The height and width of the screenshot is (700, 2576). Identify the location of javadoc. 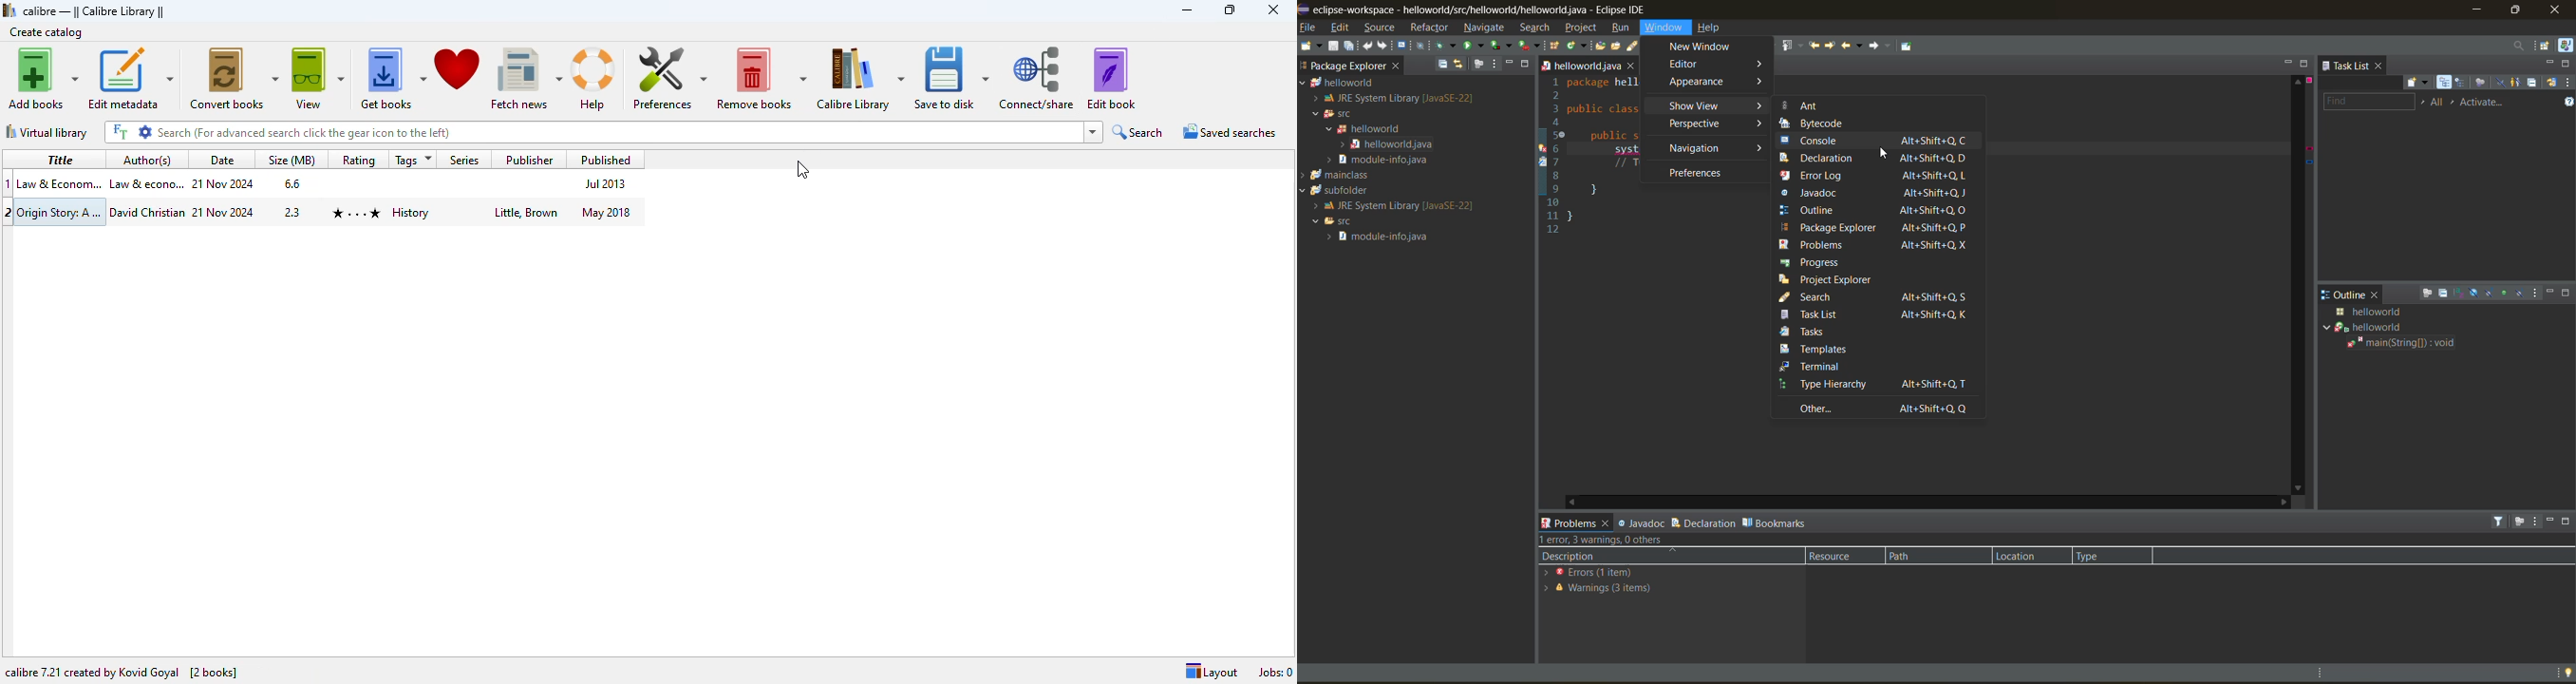
(1876, 192).